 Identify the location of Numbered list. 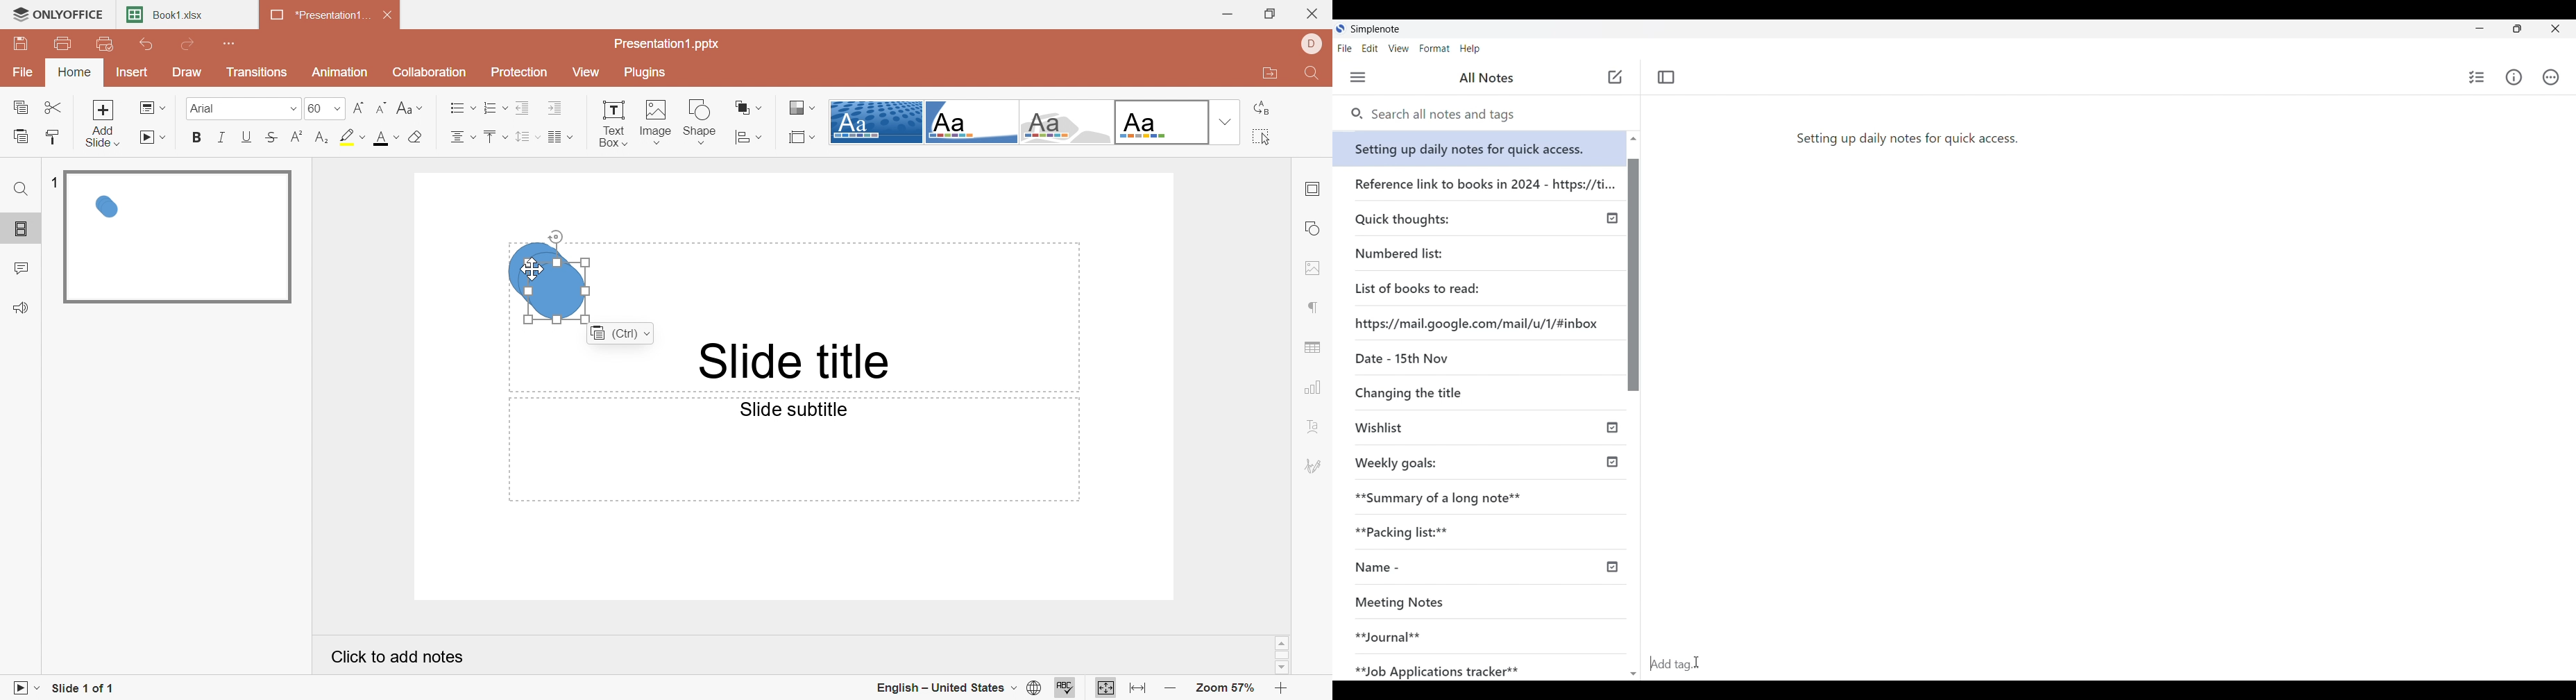
(1436, 251).